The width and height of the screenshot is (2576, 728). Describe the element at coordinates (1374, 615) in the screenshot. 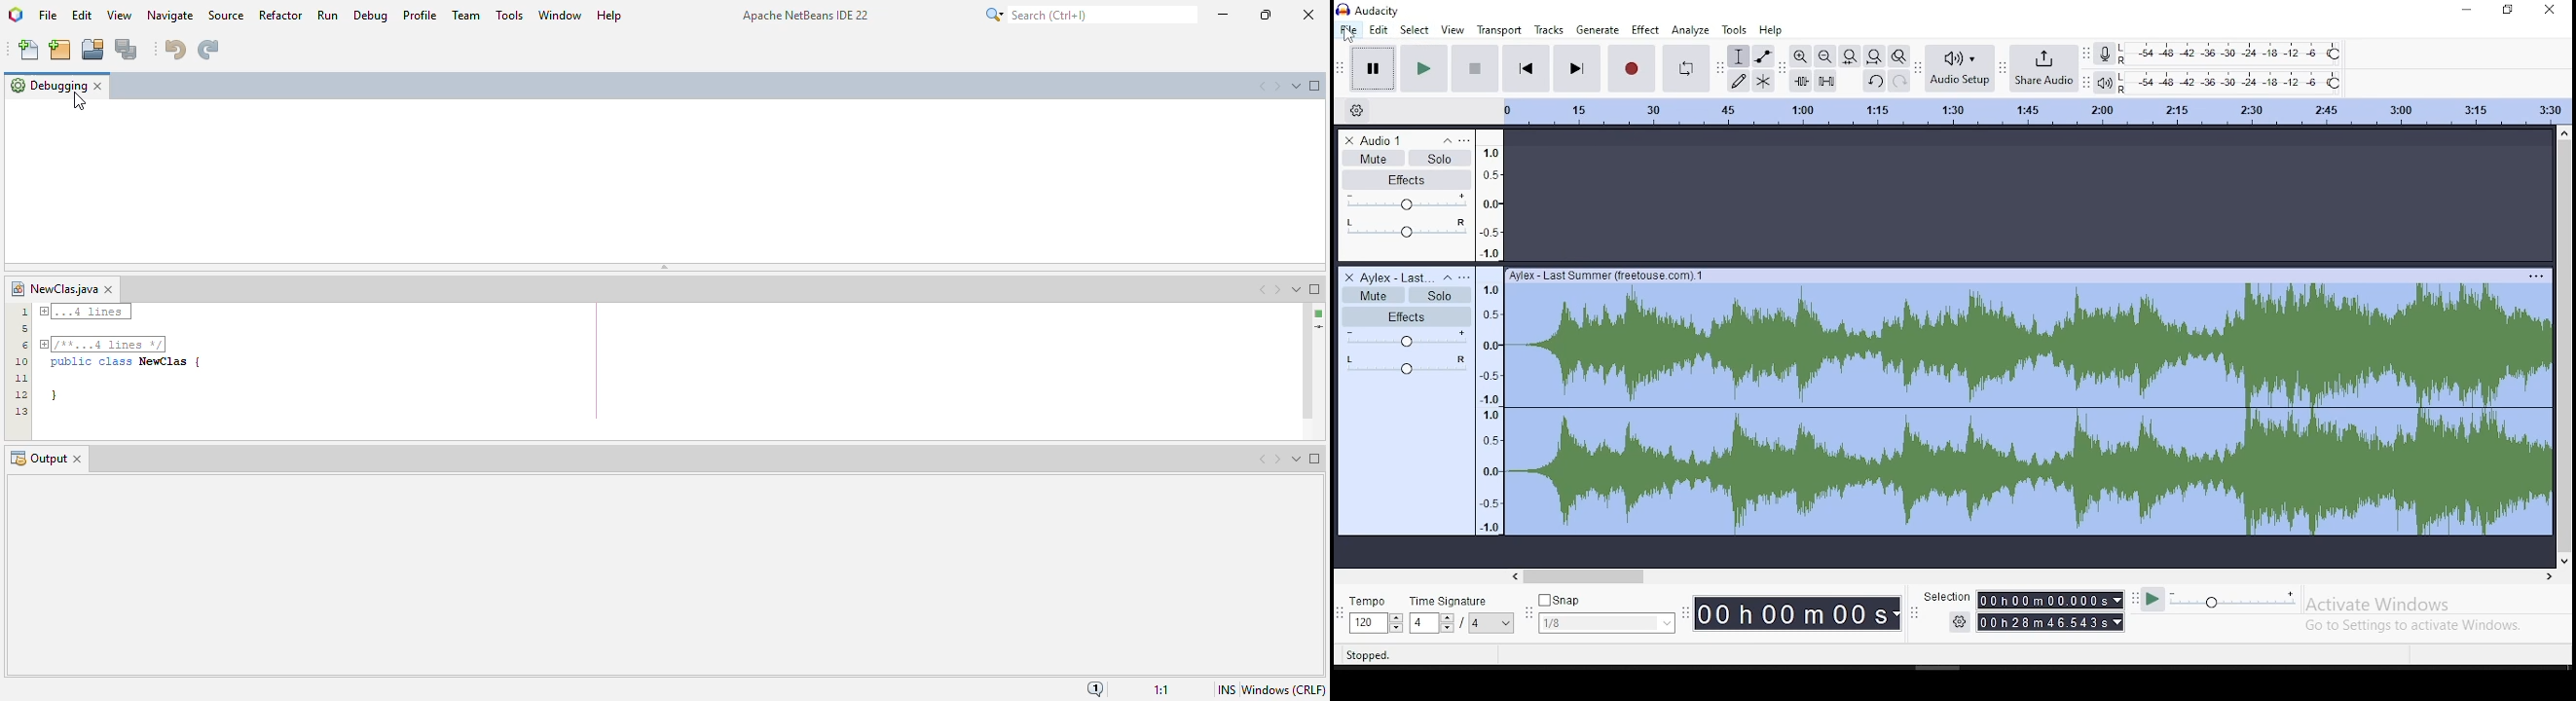

I see `tempo` at that location.